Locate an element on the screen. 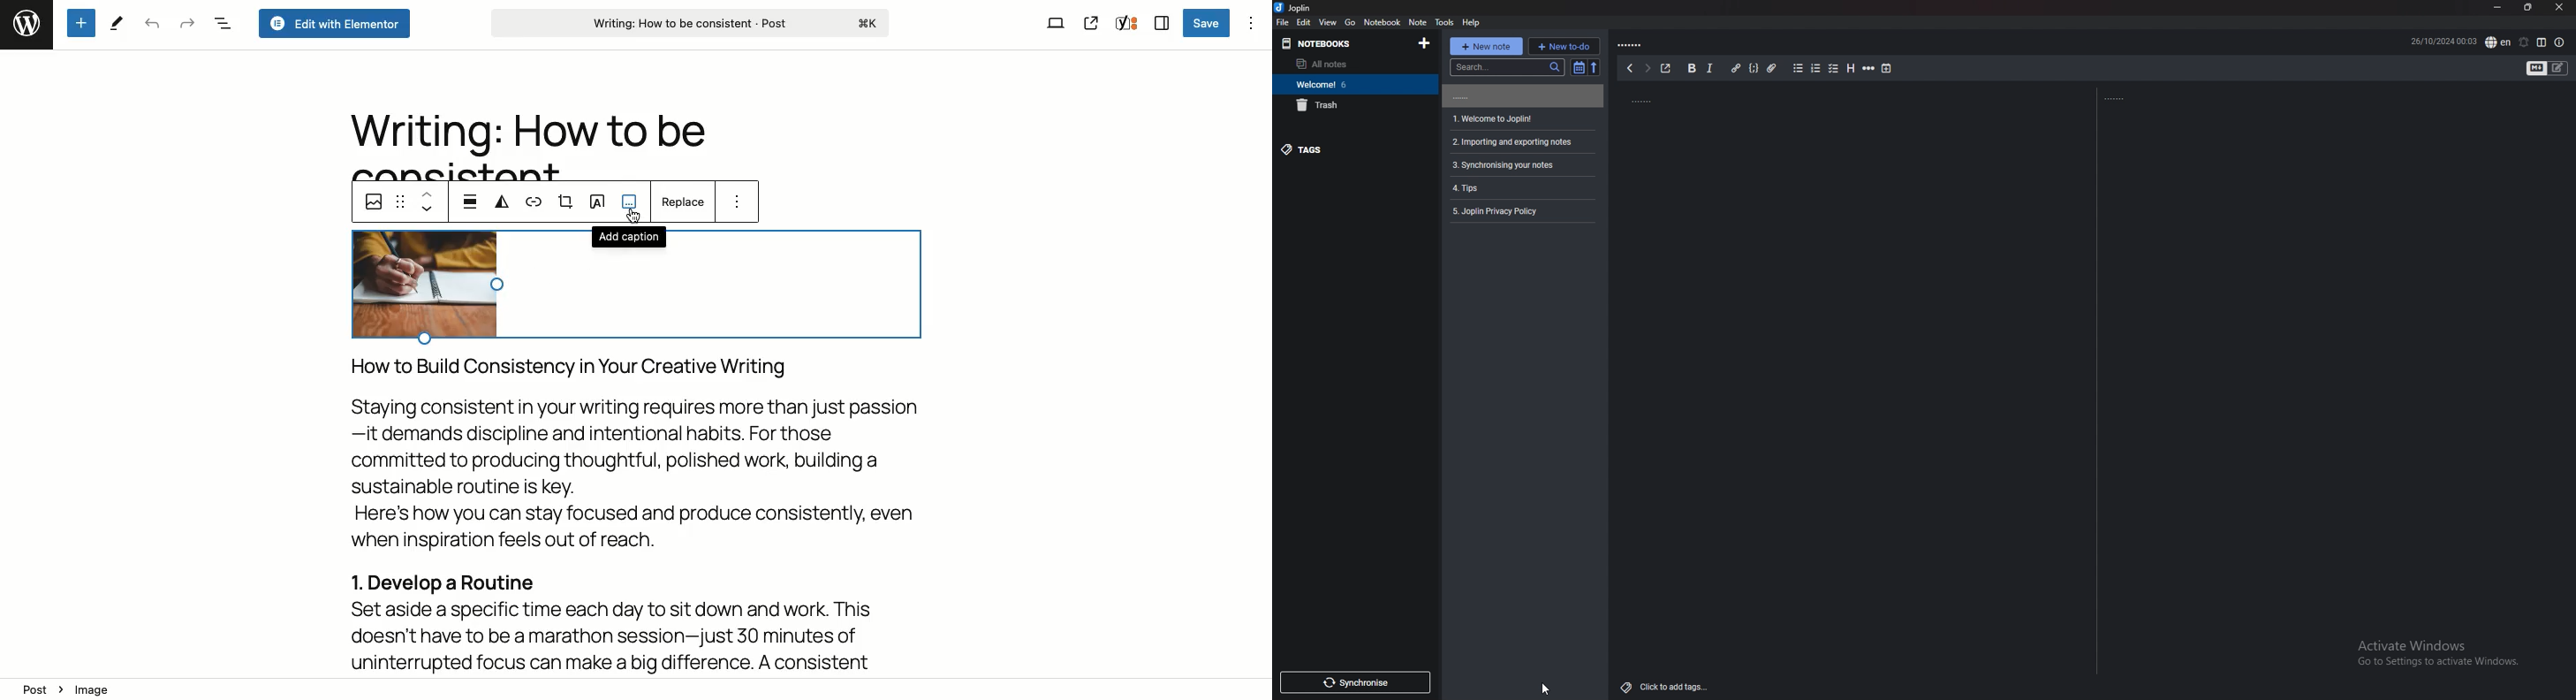  trash is located at coordinates (1351, 105).